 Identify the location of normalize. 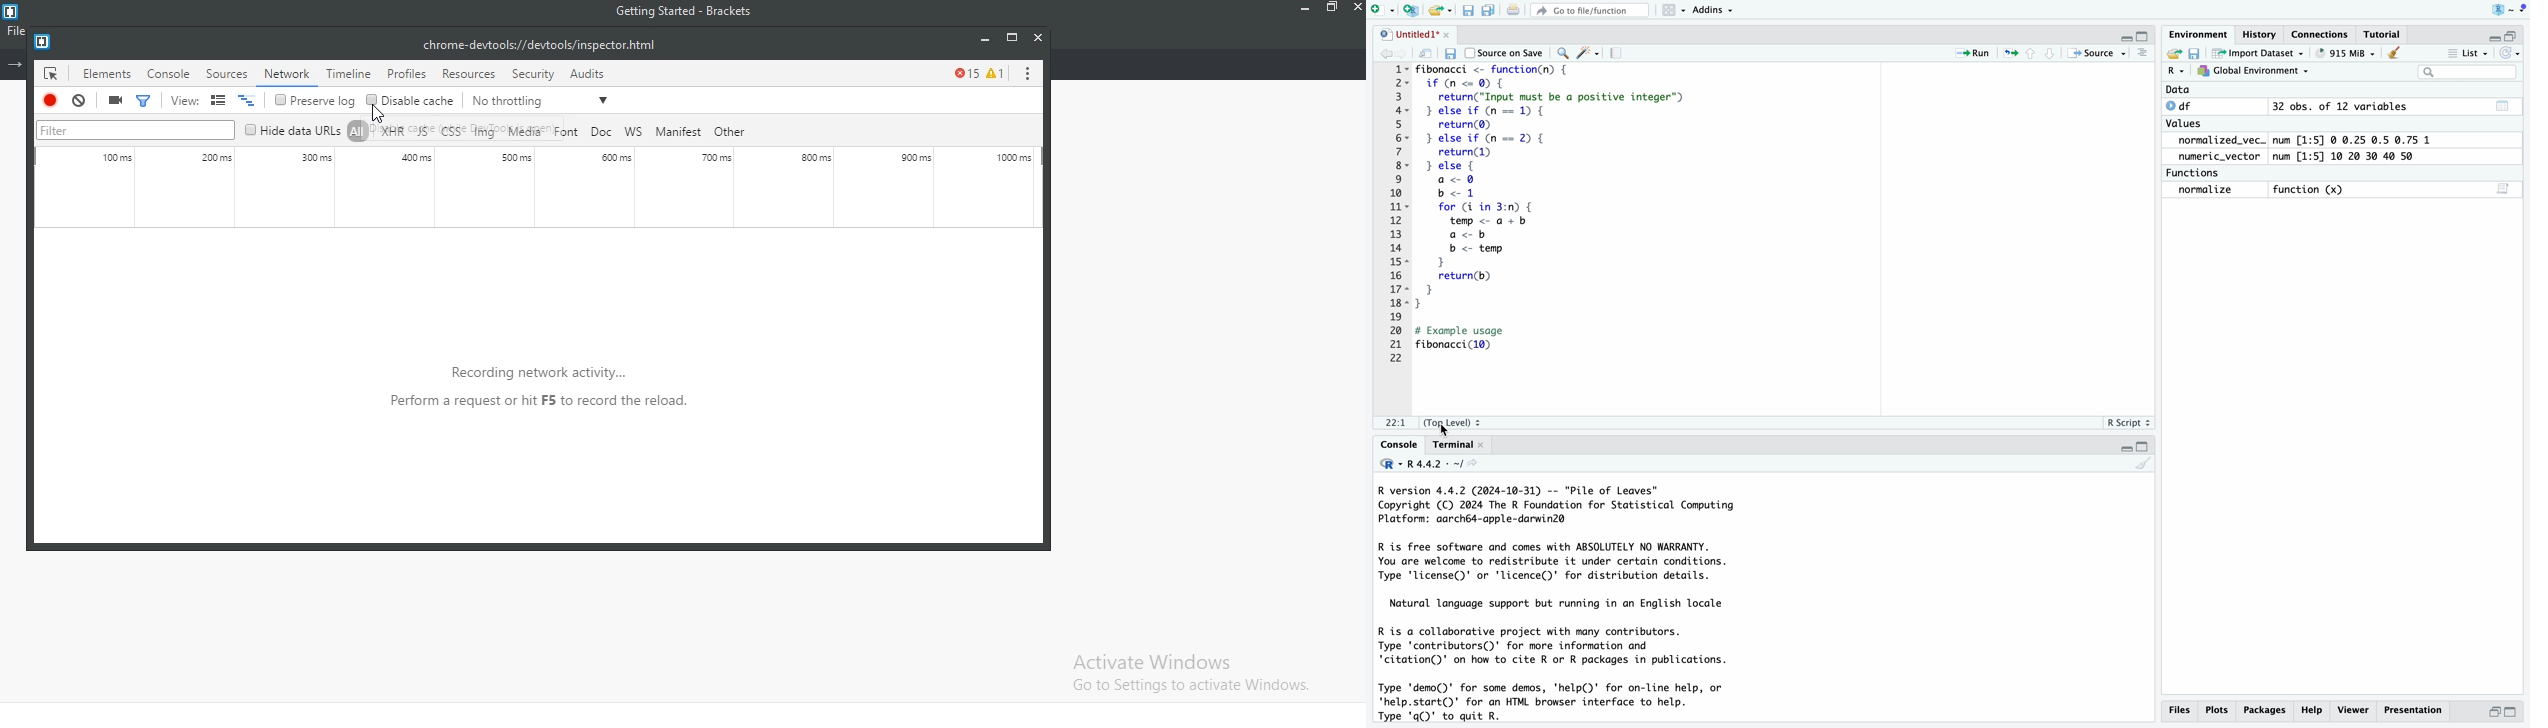
(2205, 190).